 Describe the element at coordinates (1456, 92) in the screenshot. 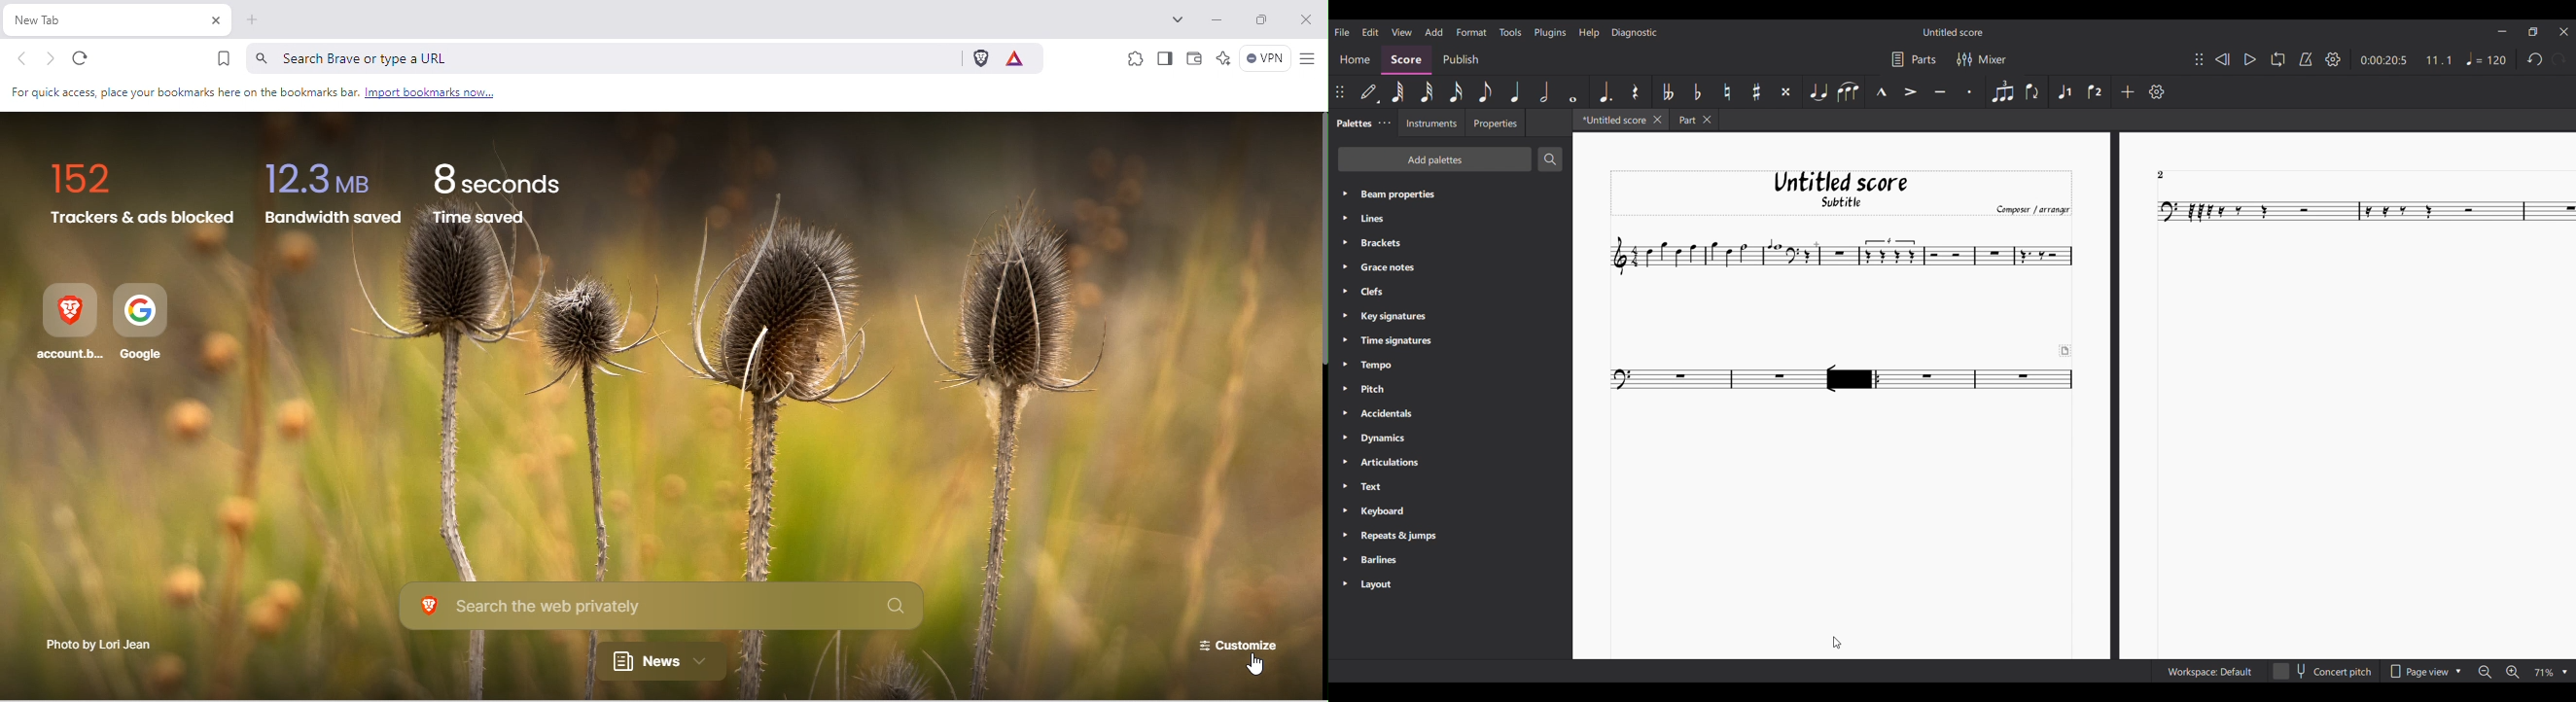

I see `16th note` at that location.